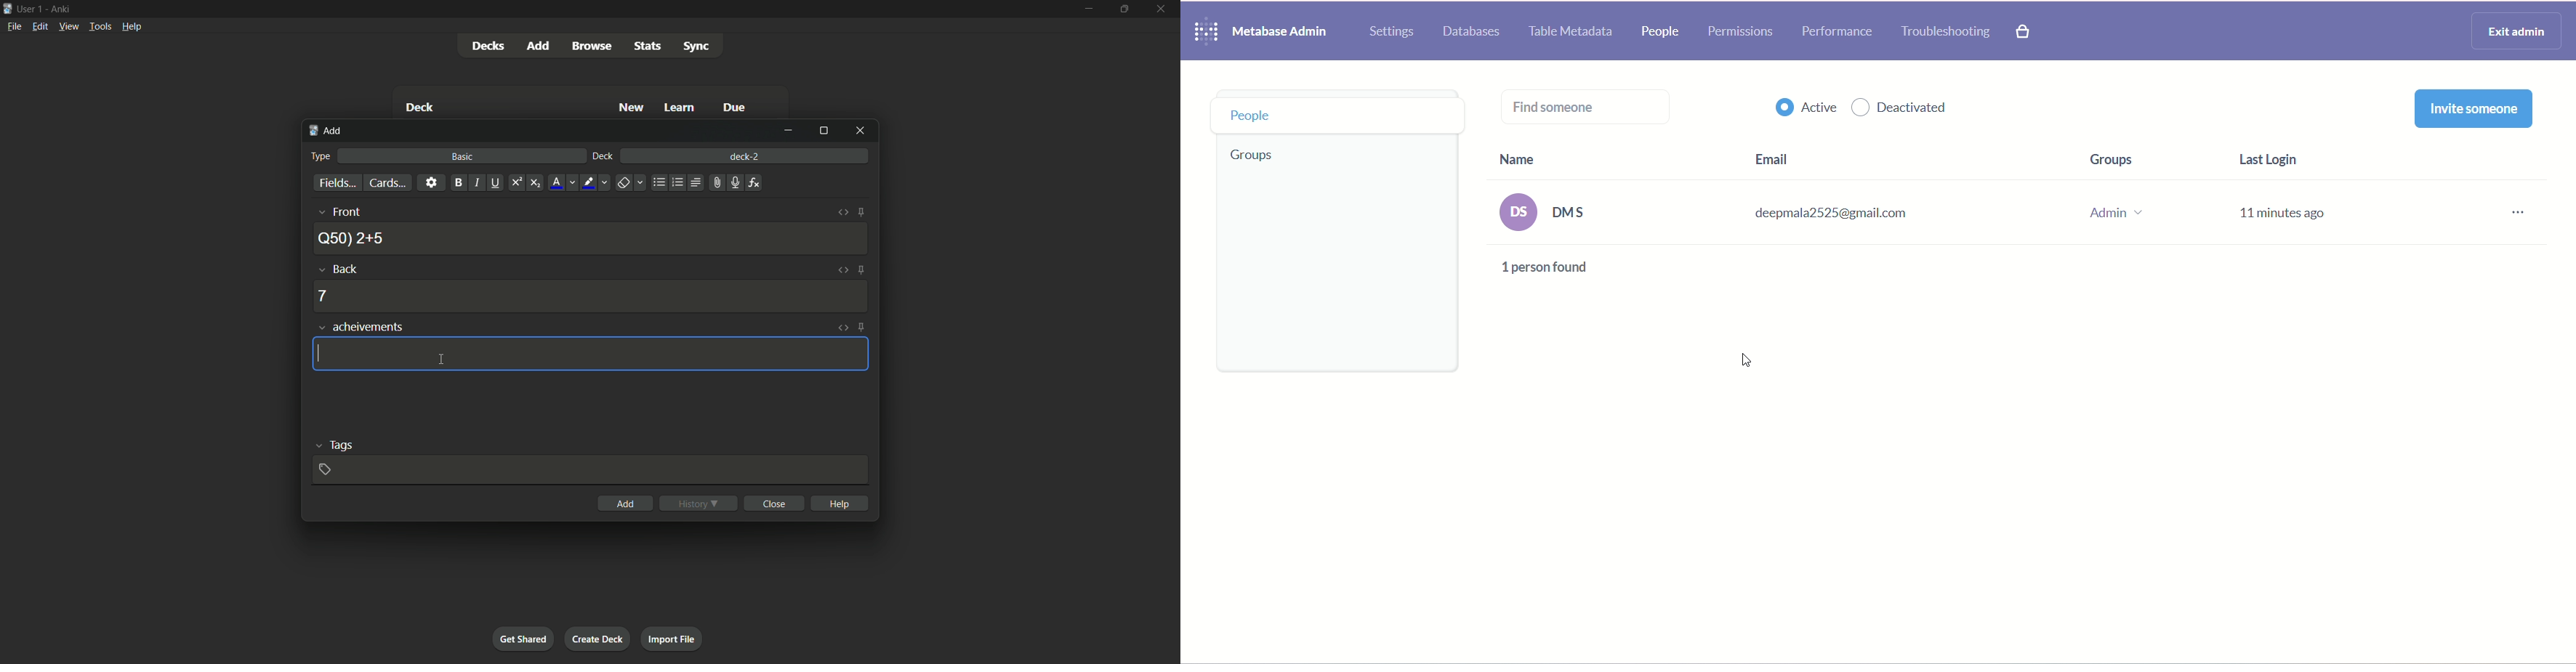  I want to click on cursor, so click(318, 355).